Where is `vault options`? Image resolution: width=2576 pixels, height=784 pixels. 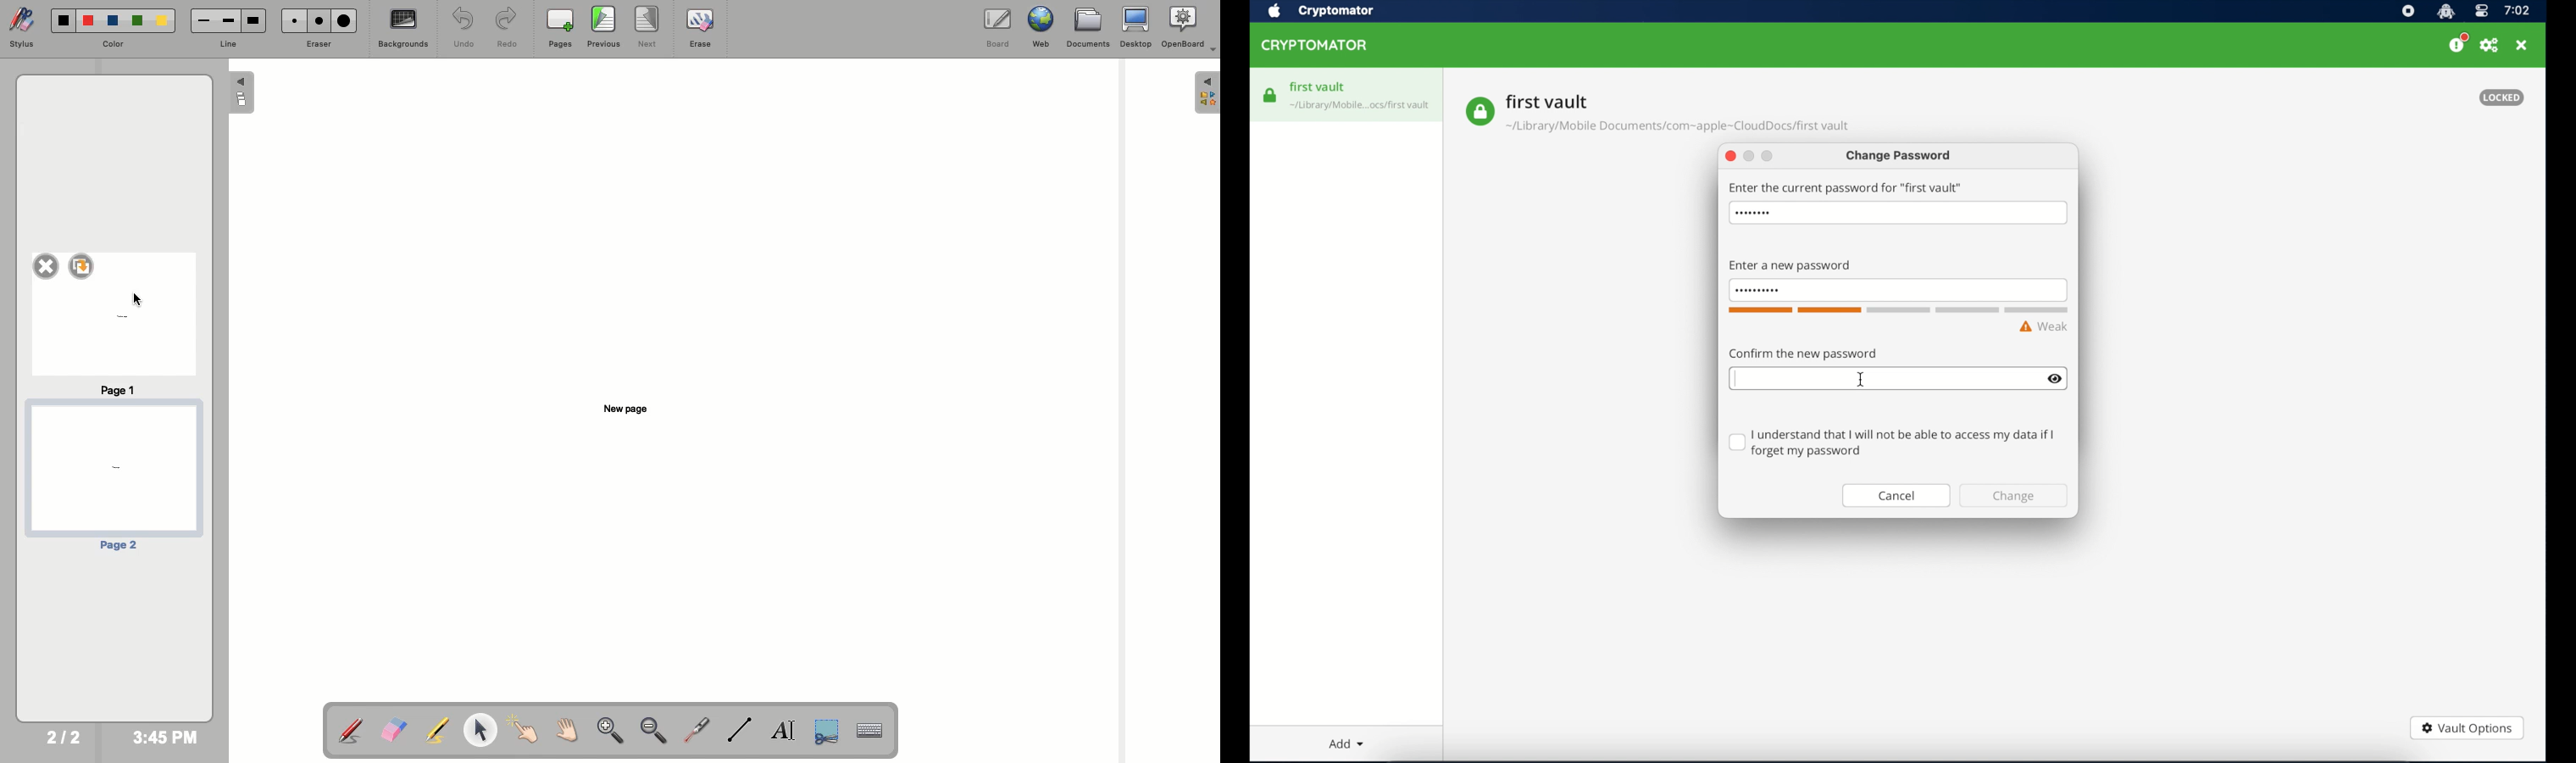 vault options is located at coordinates (2467, 730).